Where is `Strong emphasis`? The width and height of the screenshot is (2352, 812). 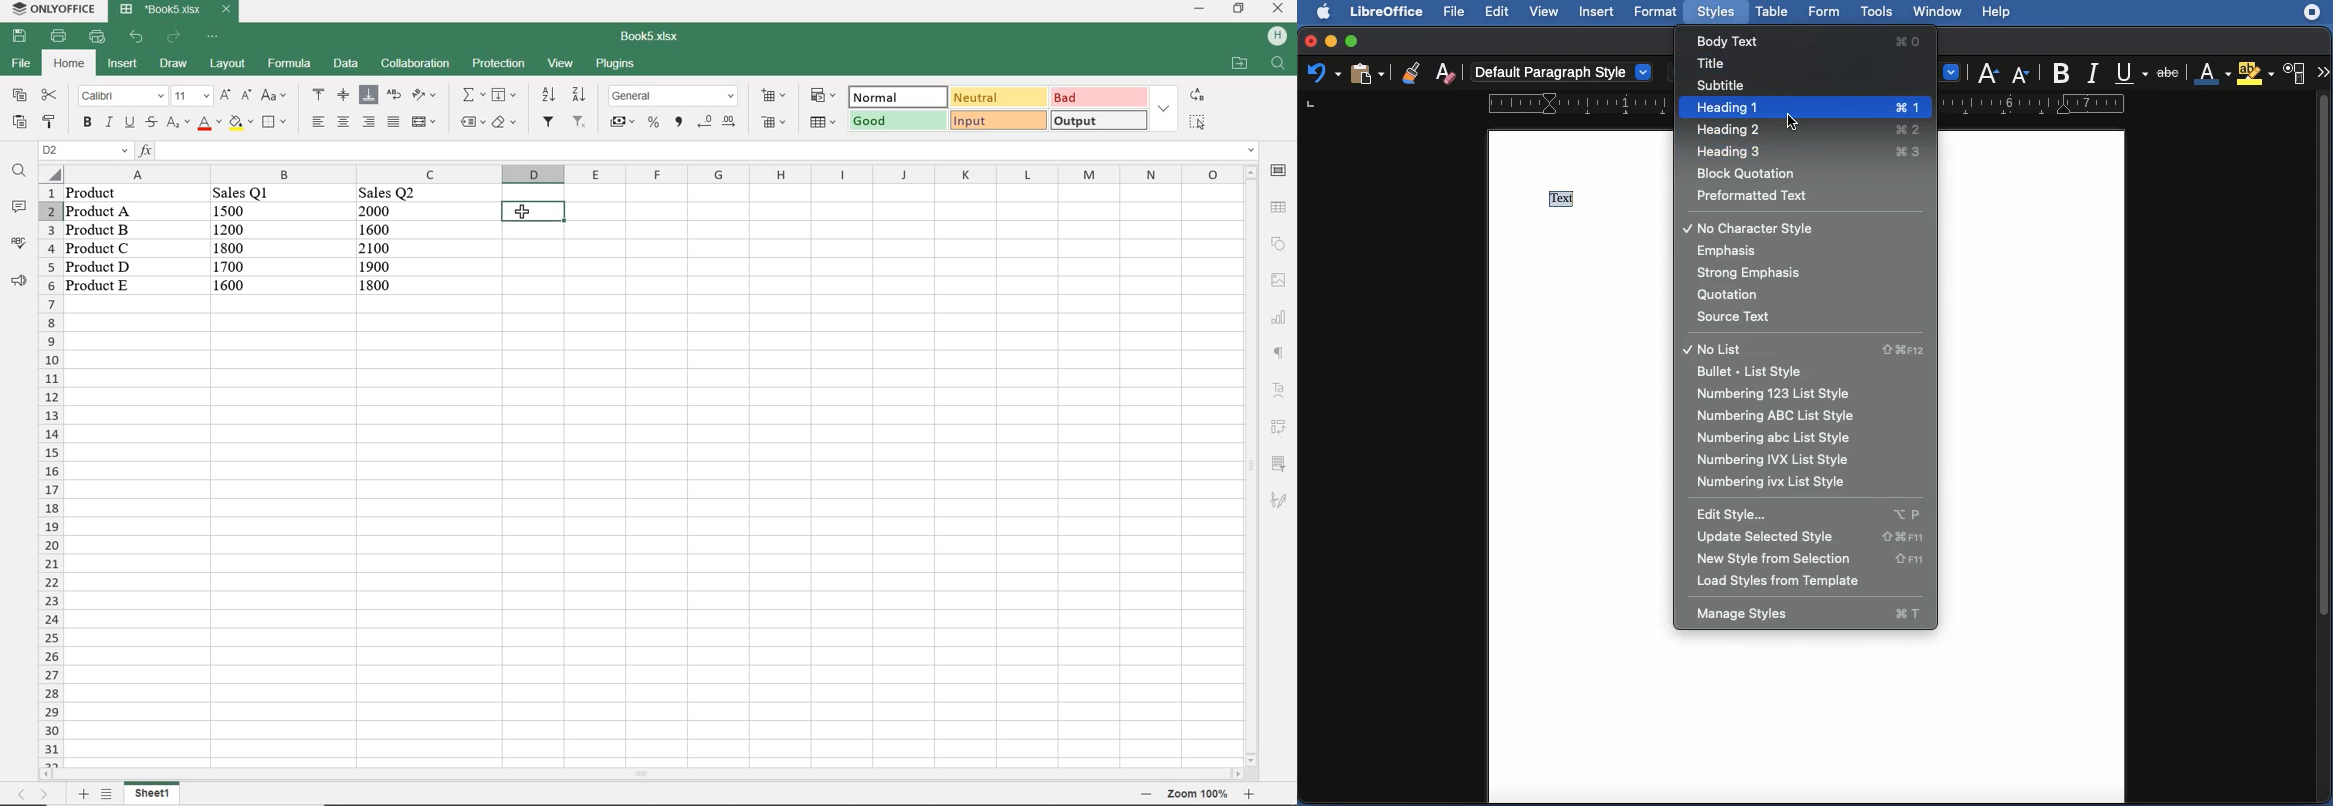
Strong emphasis is located at coordinates (1755, 273).